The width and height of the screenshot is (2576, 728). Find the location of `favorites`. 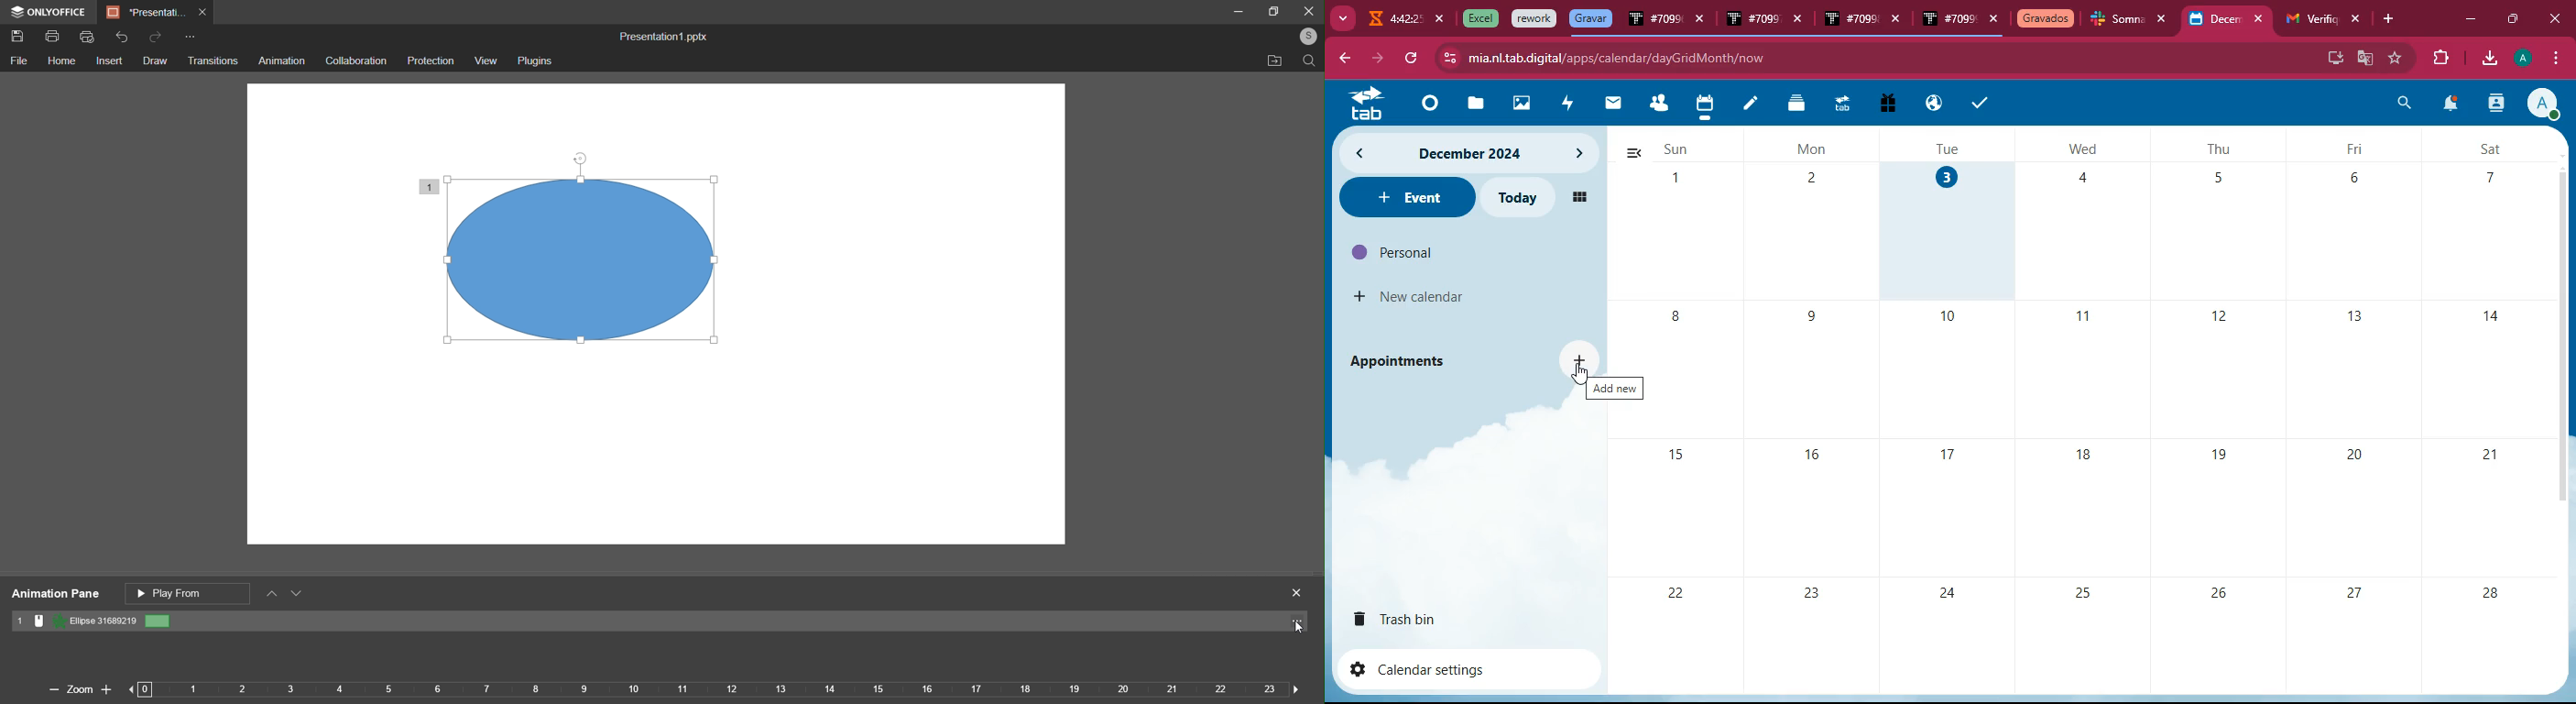

favorites is located at coordinates (2396, 58).